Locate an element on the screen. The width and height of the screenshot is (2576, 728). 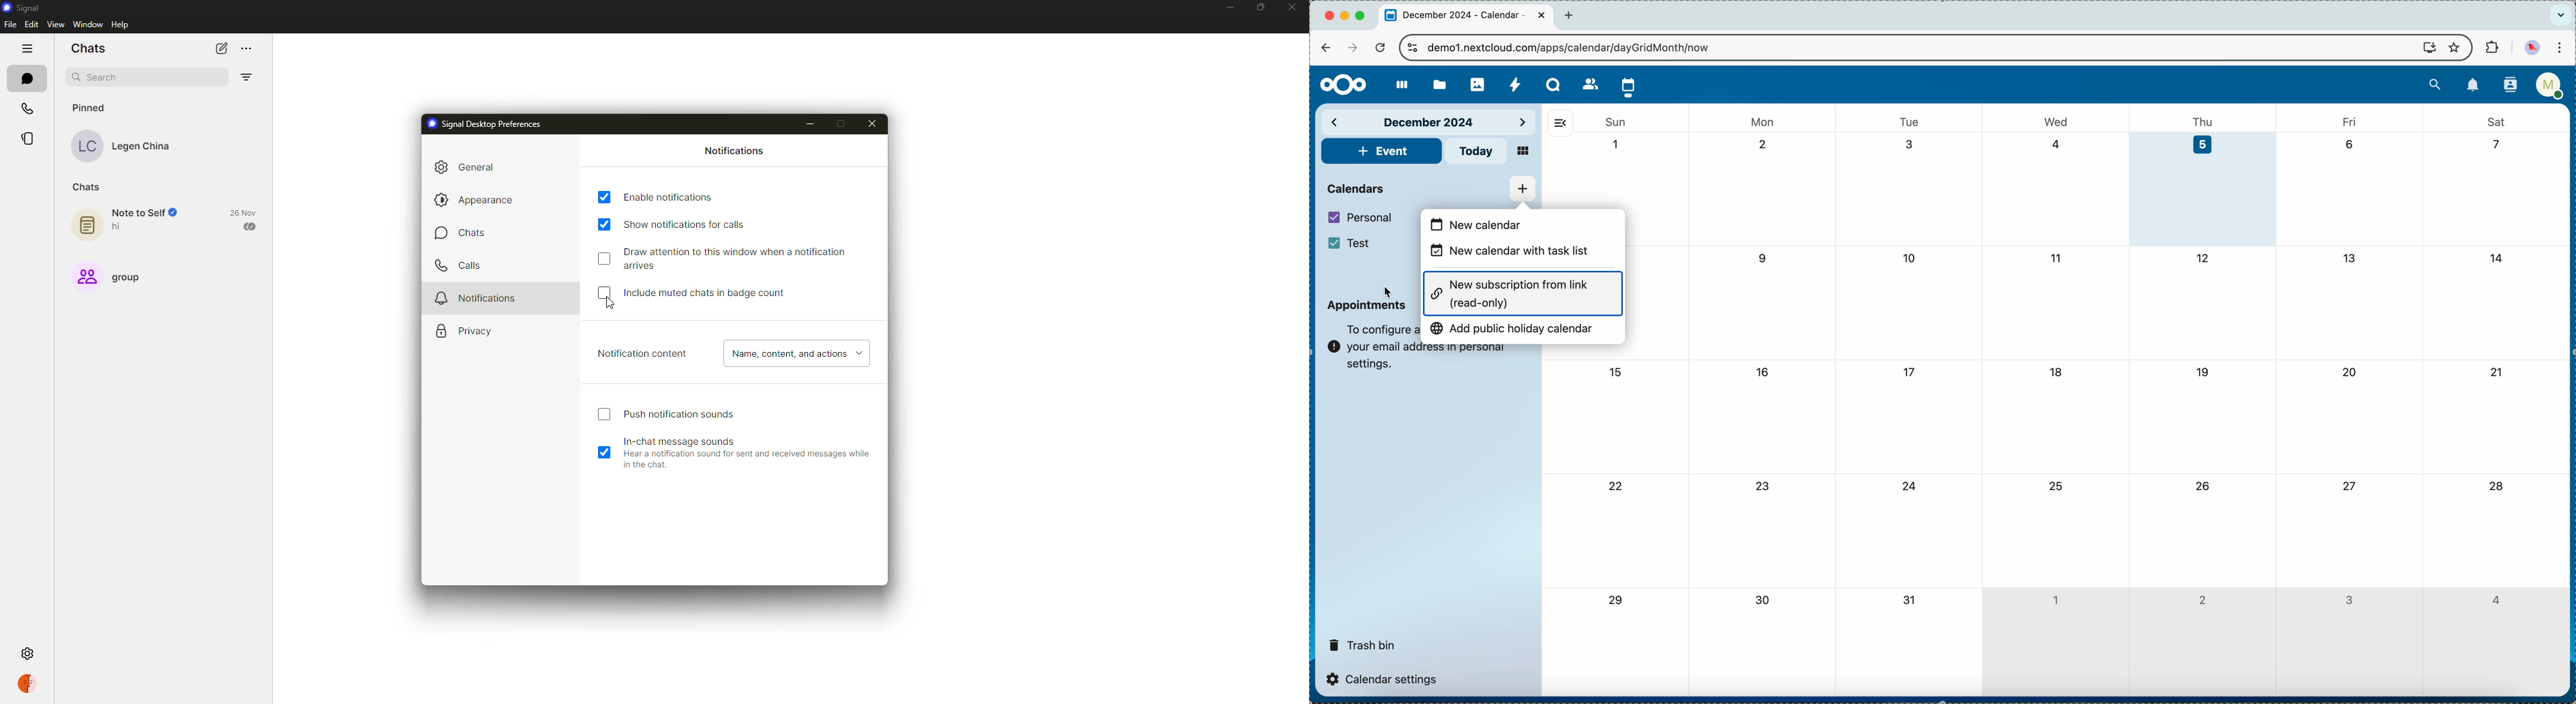
window is located at coordinates (90, 25).